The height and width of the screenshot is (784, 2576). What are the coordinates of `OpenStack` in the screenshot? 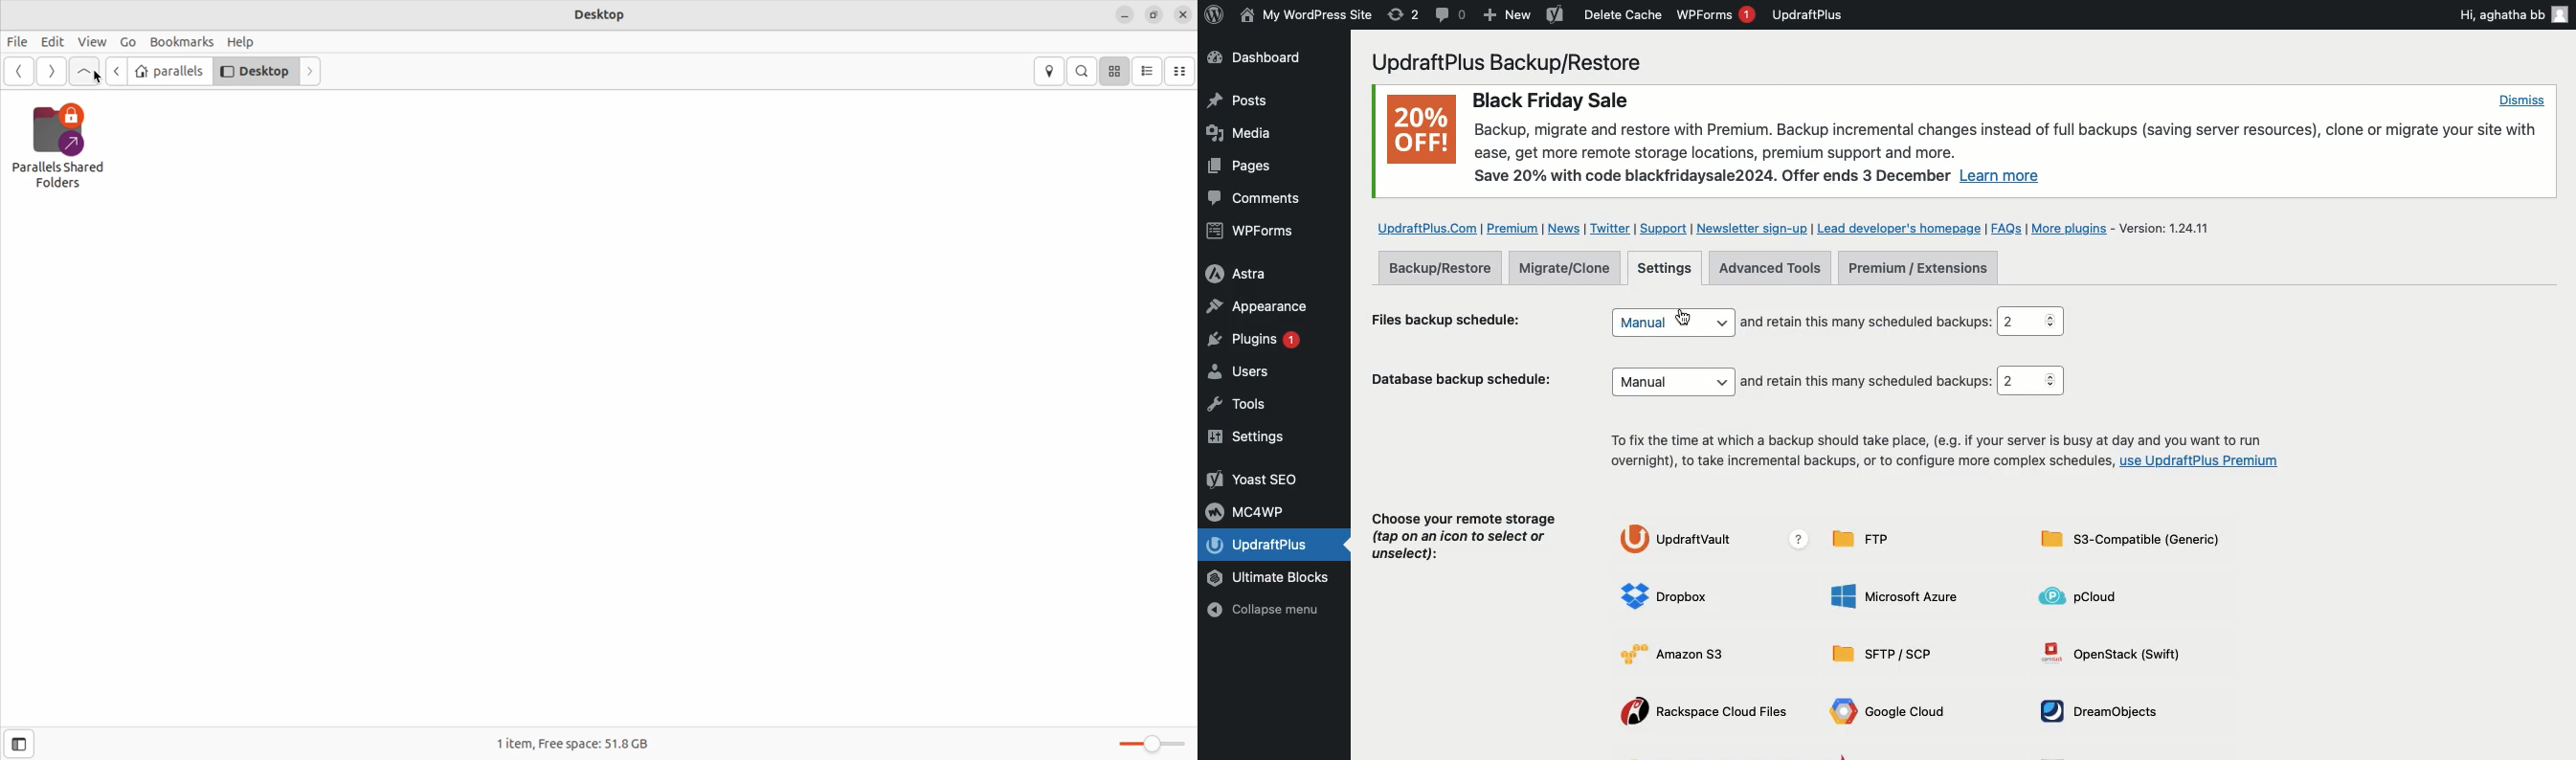 It's located at (2119, 652).